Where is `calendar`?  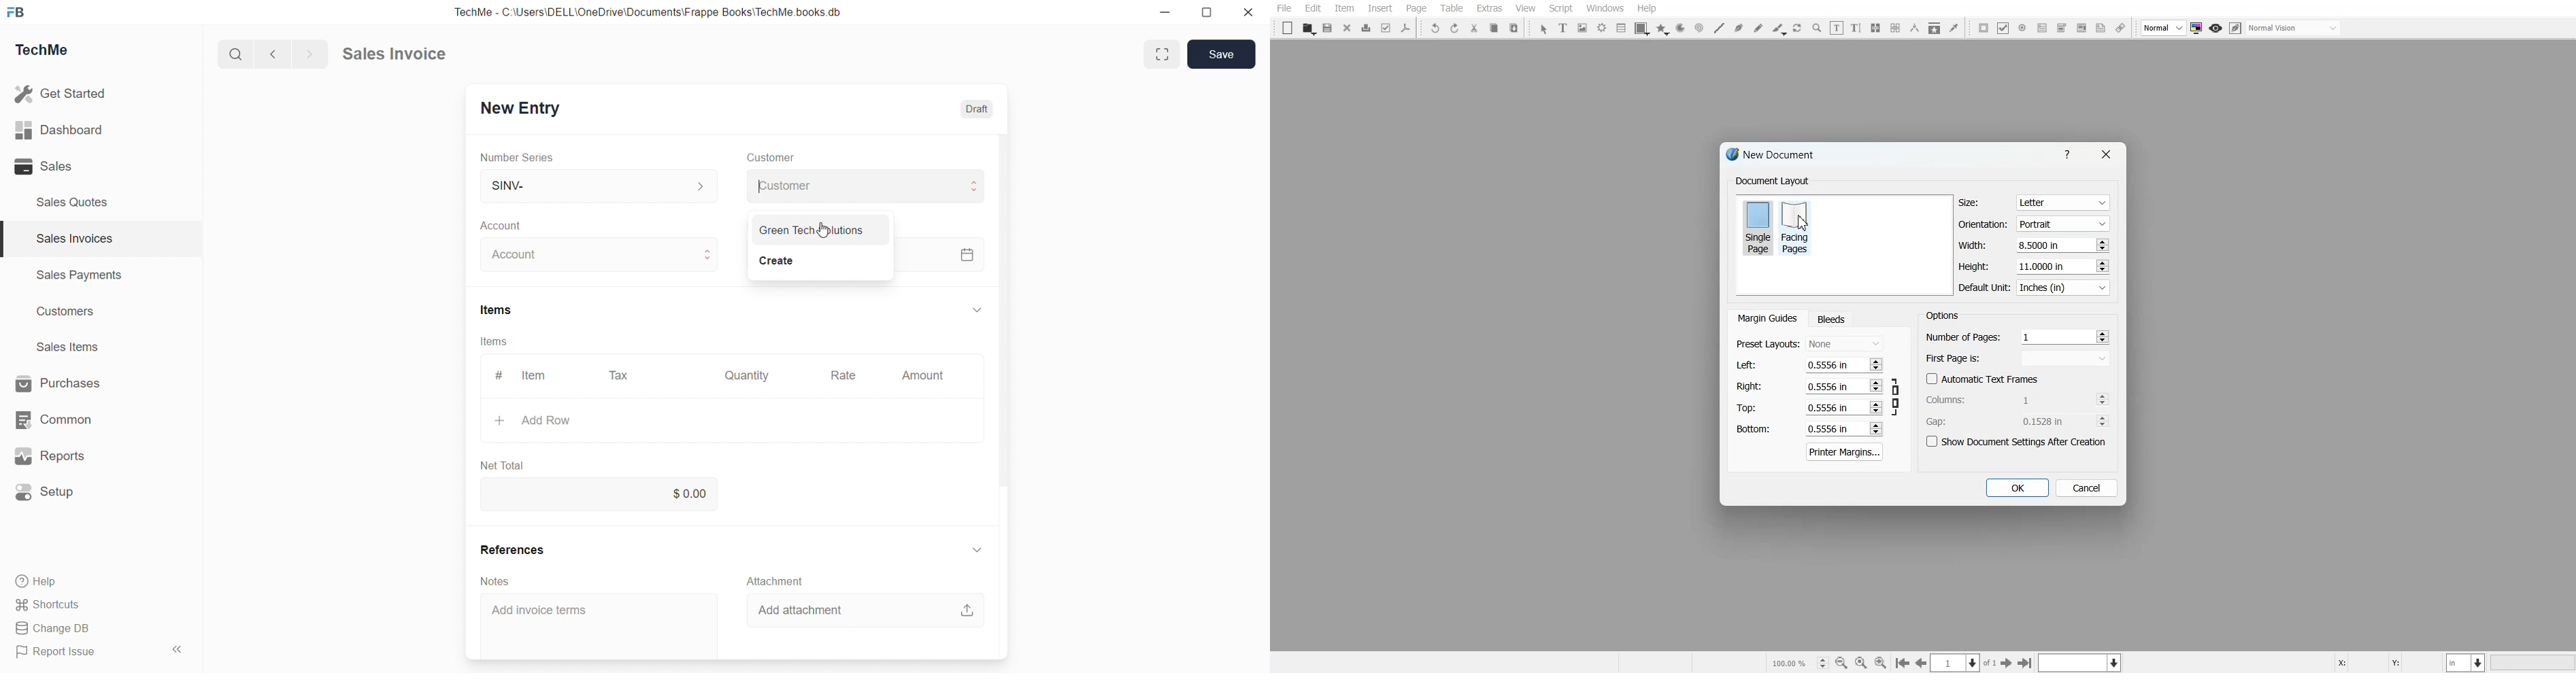
calendar is located at coordinates (967, 255).